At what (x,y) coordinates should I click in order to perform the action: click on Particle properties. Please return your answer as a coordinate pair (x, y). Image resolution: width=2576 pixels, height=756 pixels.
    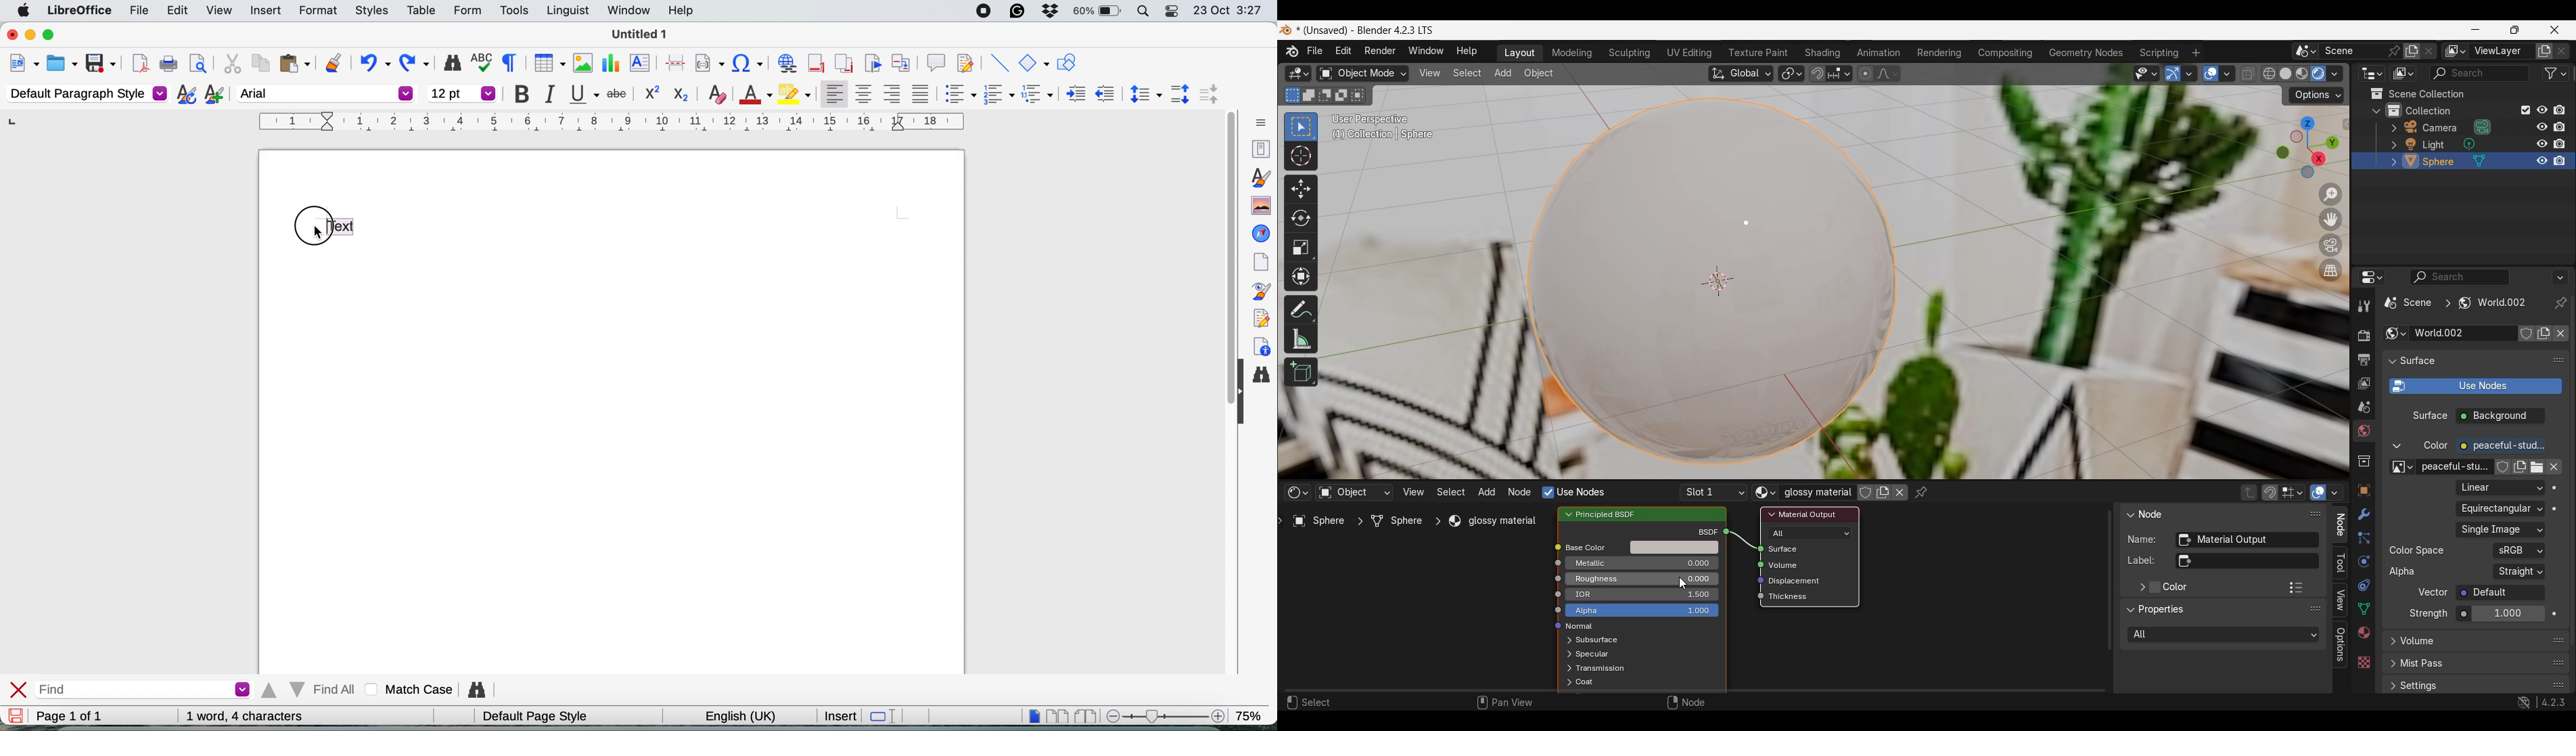
    Looking at the image, I should click on (2363, 538).